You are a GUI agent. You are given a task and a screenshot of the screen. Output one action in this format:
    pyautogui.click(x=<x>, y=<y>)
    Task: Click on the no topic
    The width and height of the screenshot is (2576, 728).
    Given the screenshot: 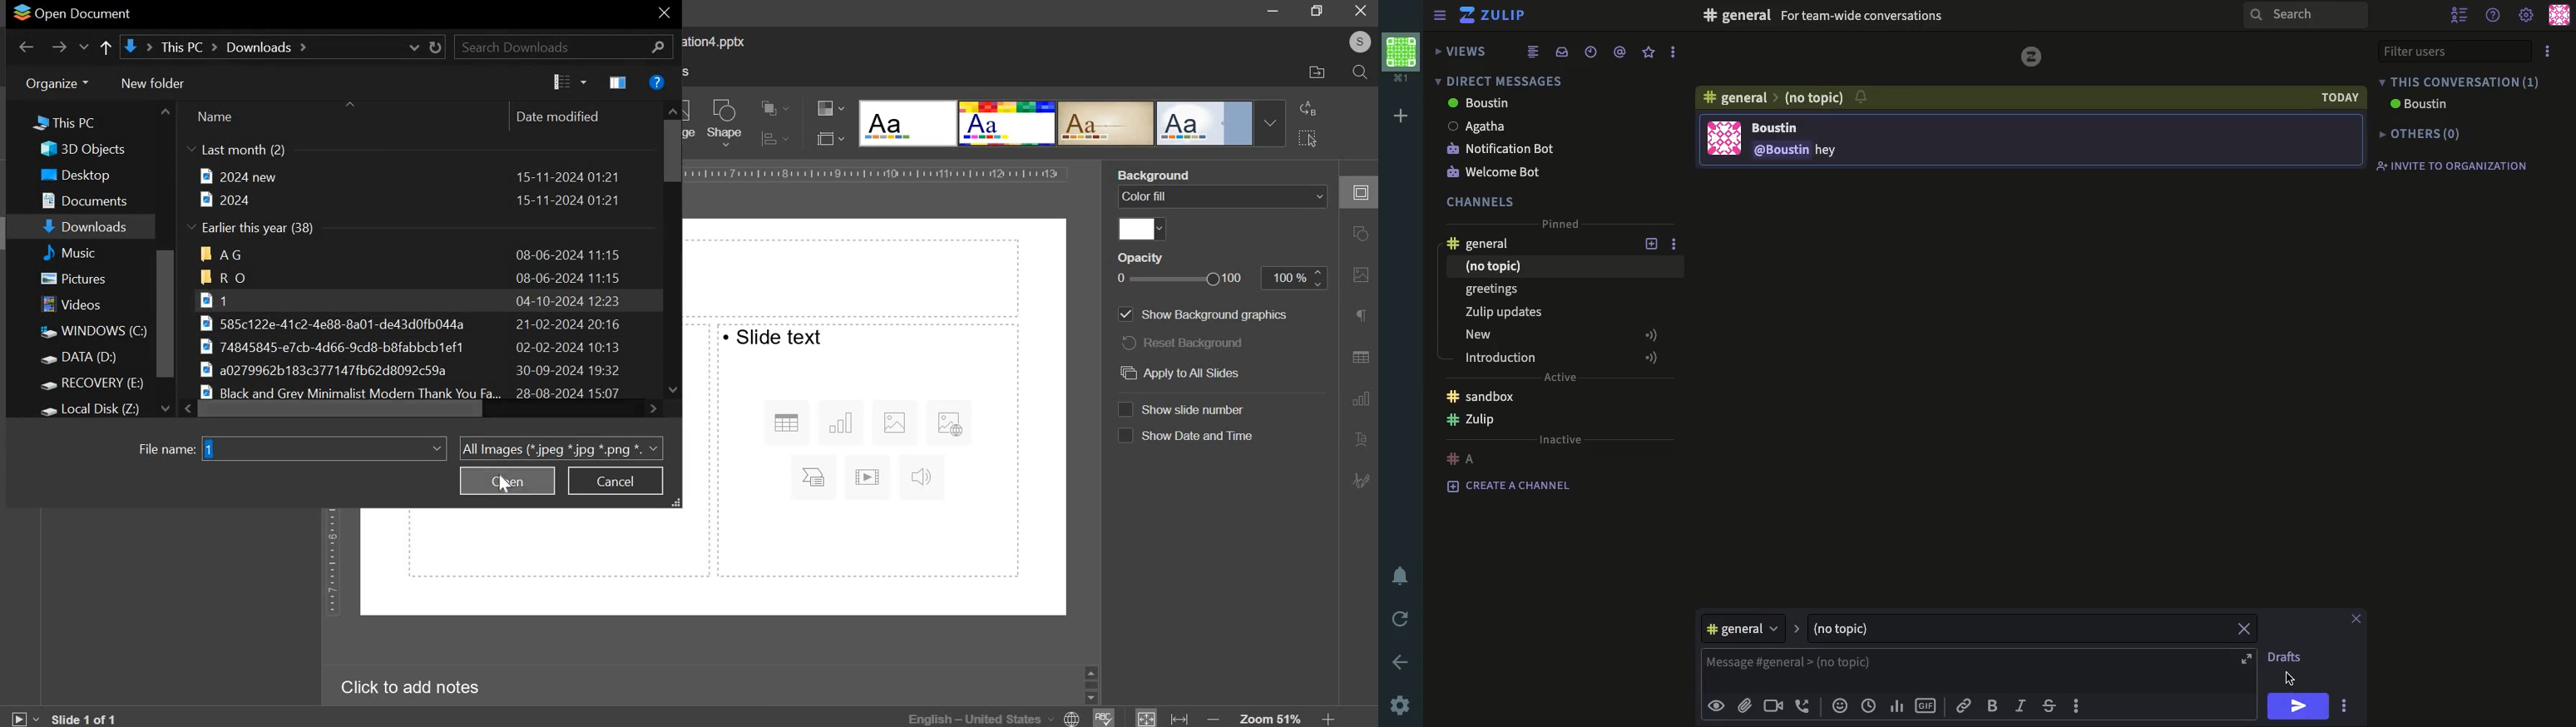 What is the action you would take?
    pyautogui.click(x=1817, y=99)
    